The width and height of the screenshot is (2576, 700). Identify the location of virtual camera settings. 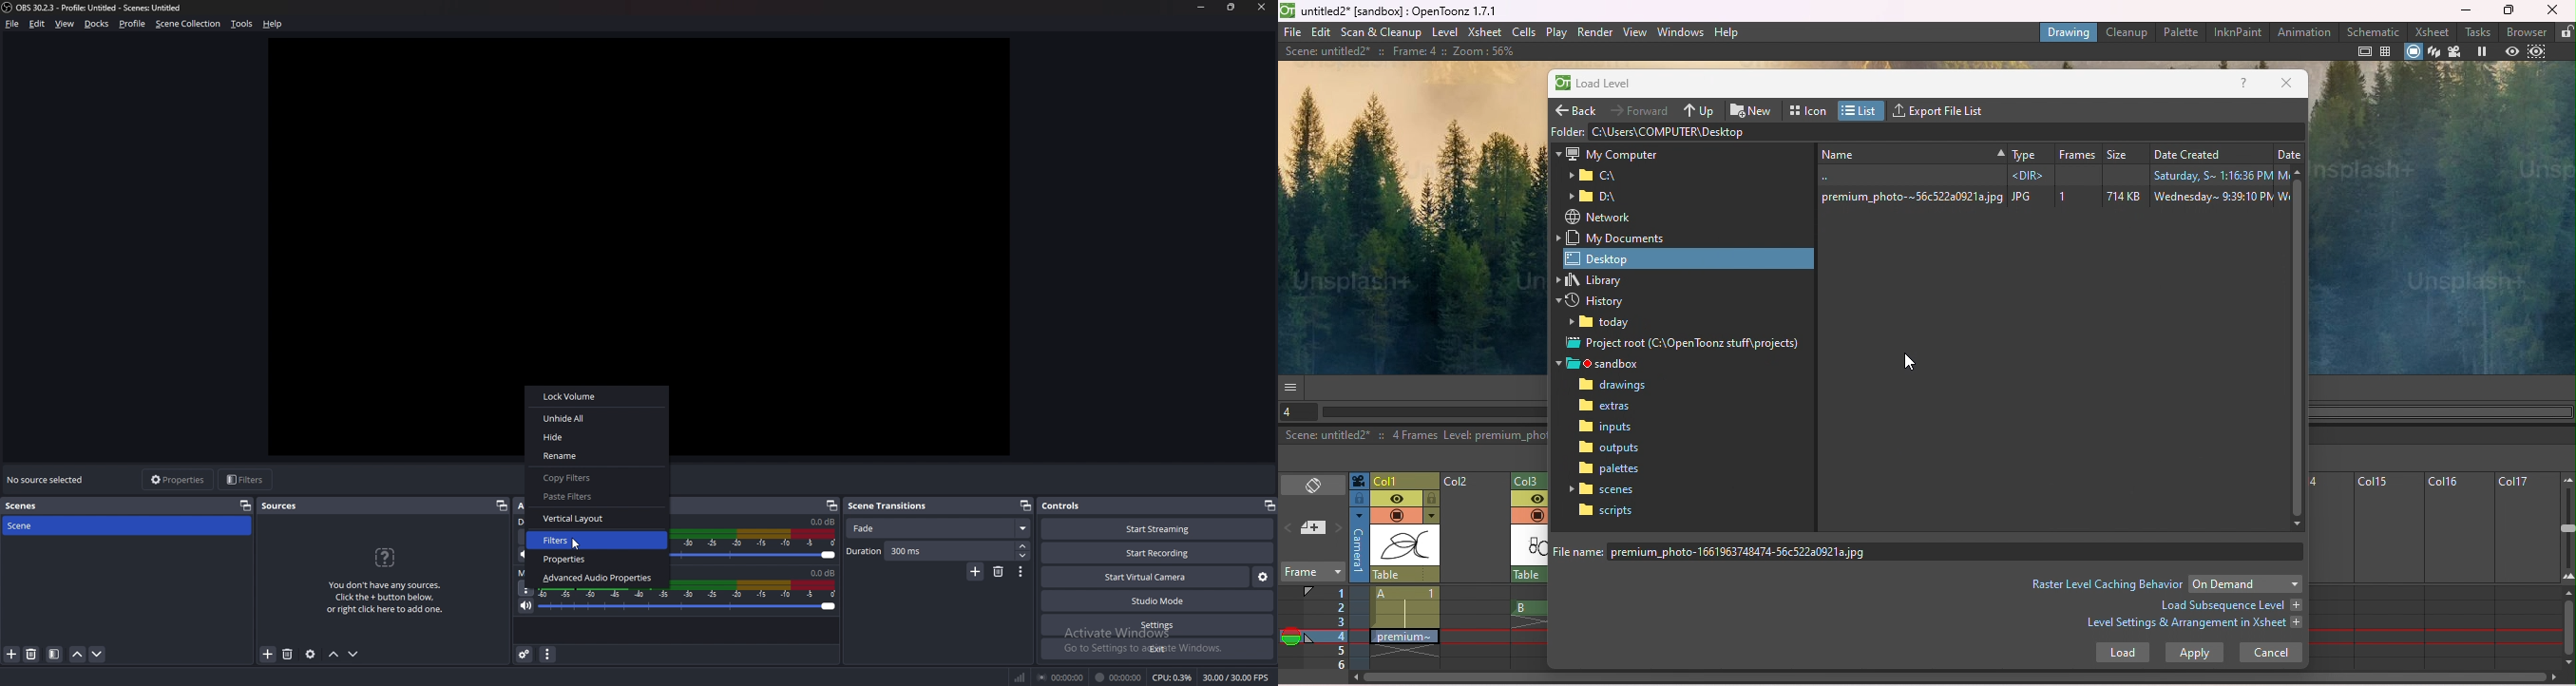
(1263, 577).